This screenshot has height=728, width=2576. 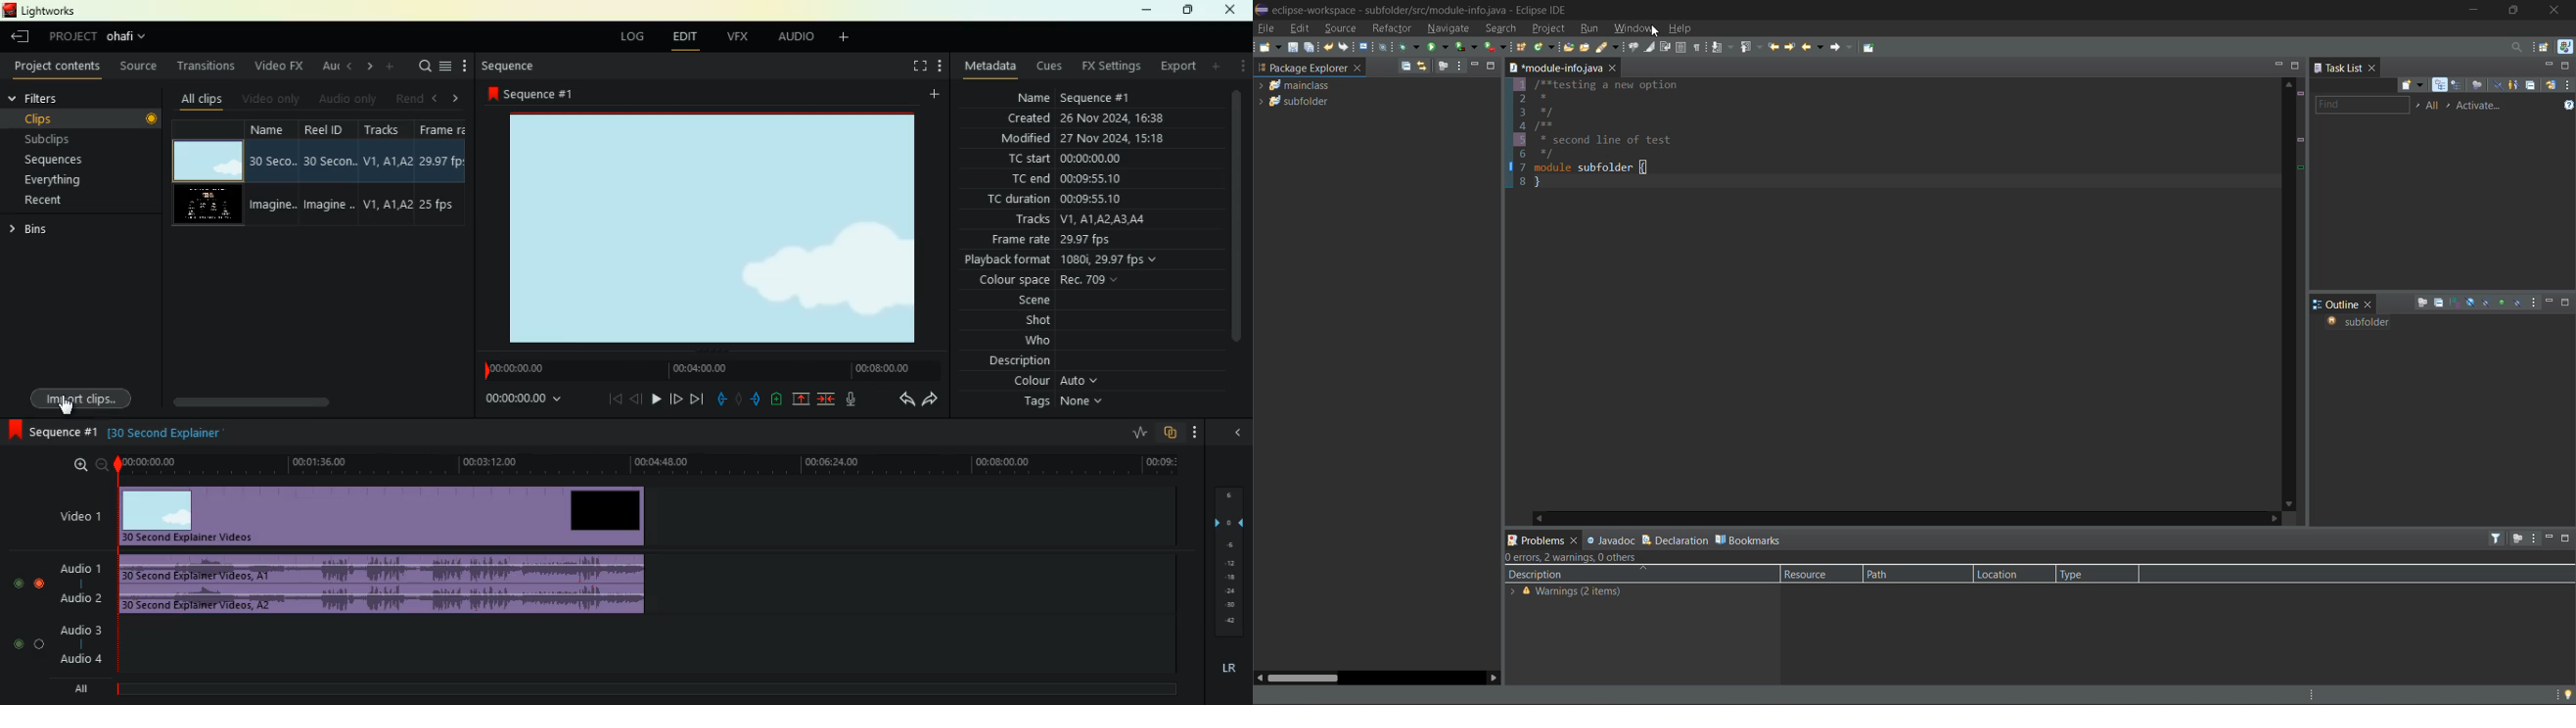 What do you see at coordinates (276, 174) in the screenshot?
I see `name` at bounding box center [276, 174].